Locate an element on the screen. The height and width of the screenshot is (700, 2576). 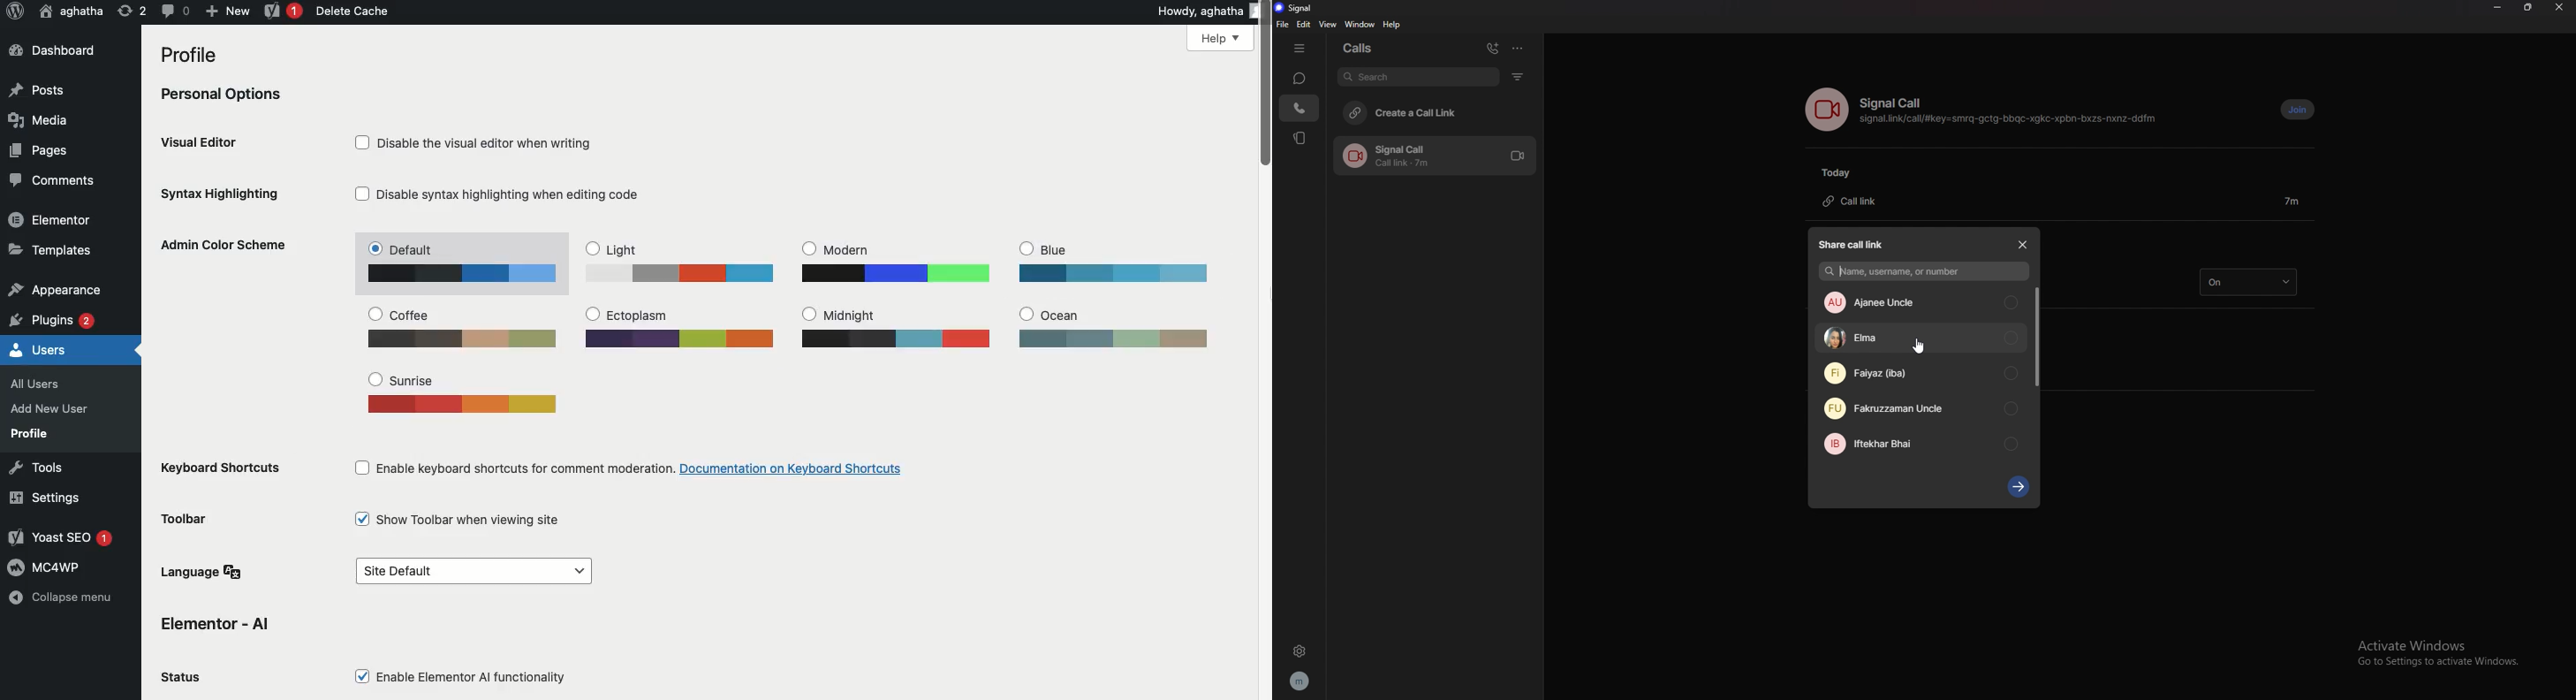
call link is located at coordinates (1858, 203).